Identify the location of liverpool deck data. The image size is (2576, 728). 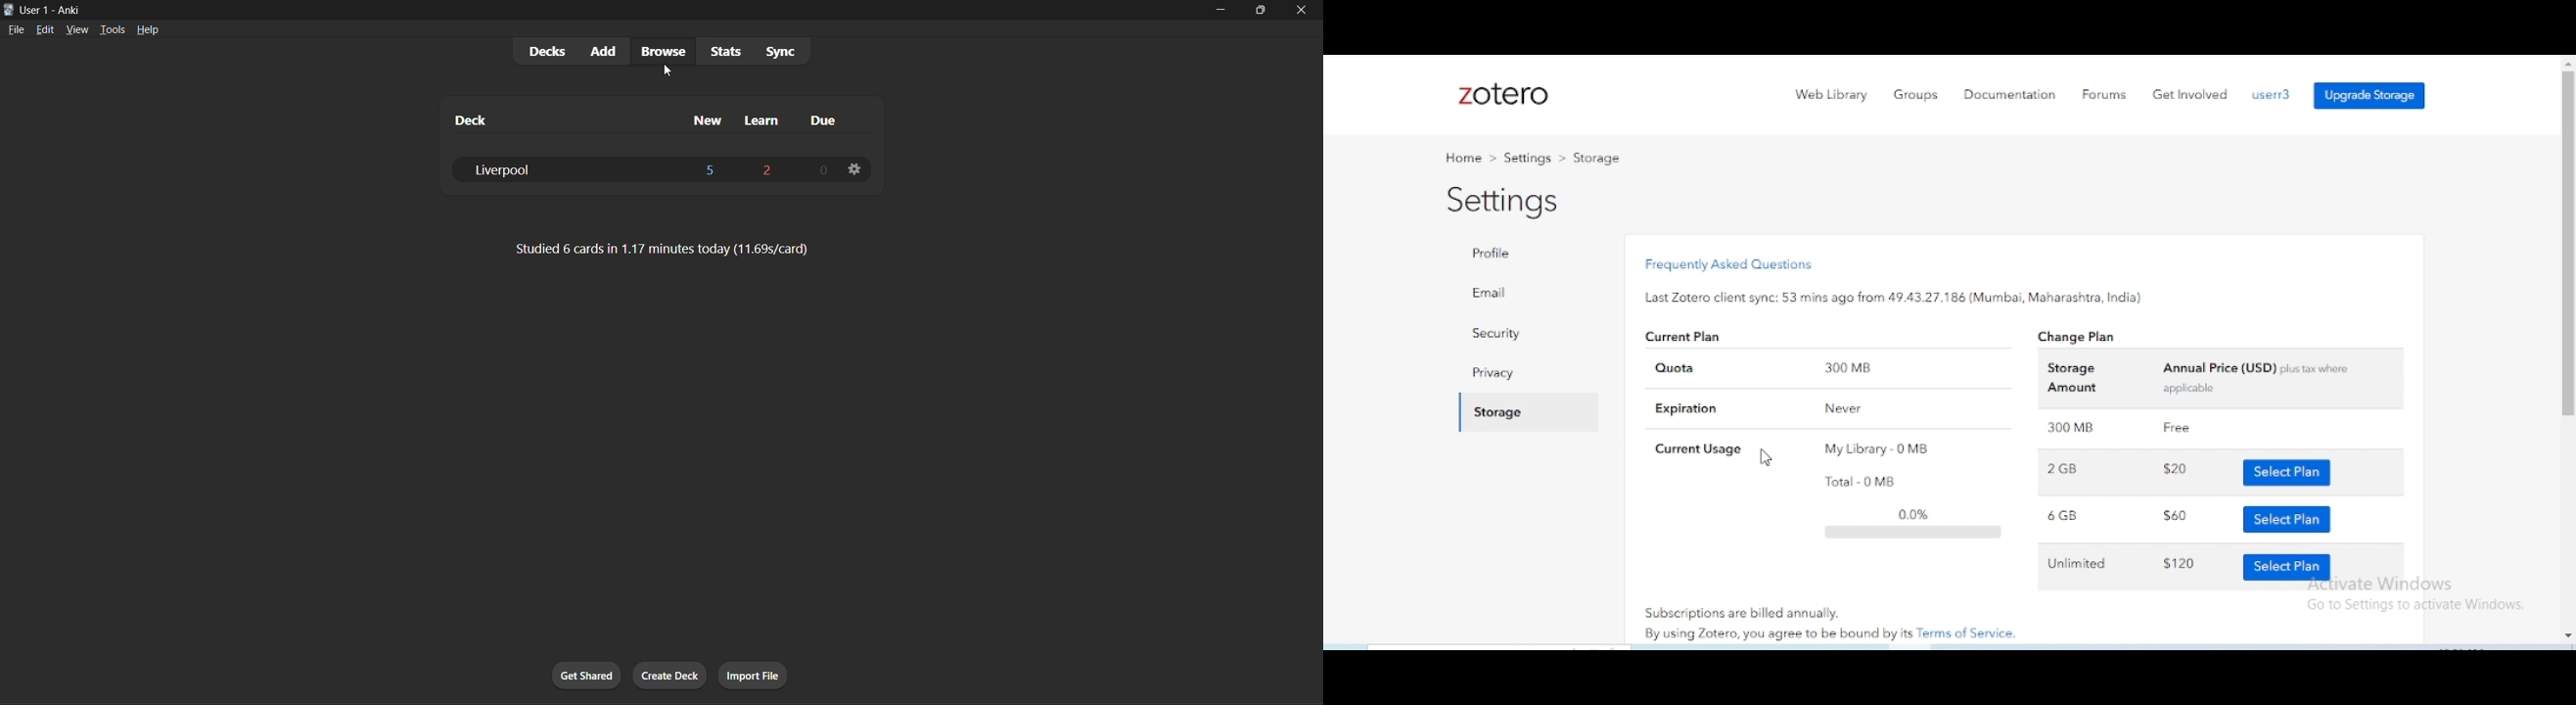
(643, 170).